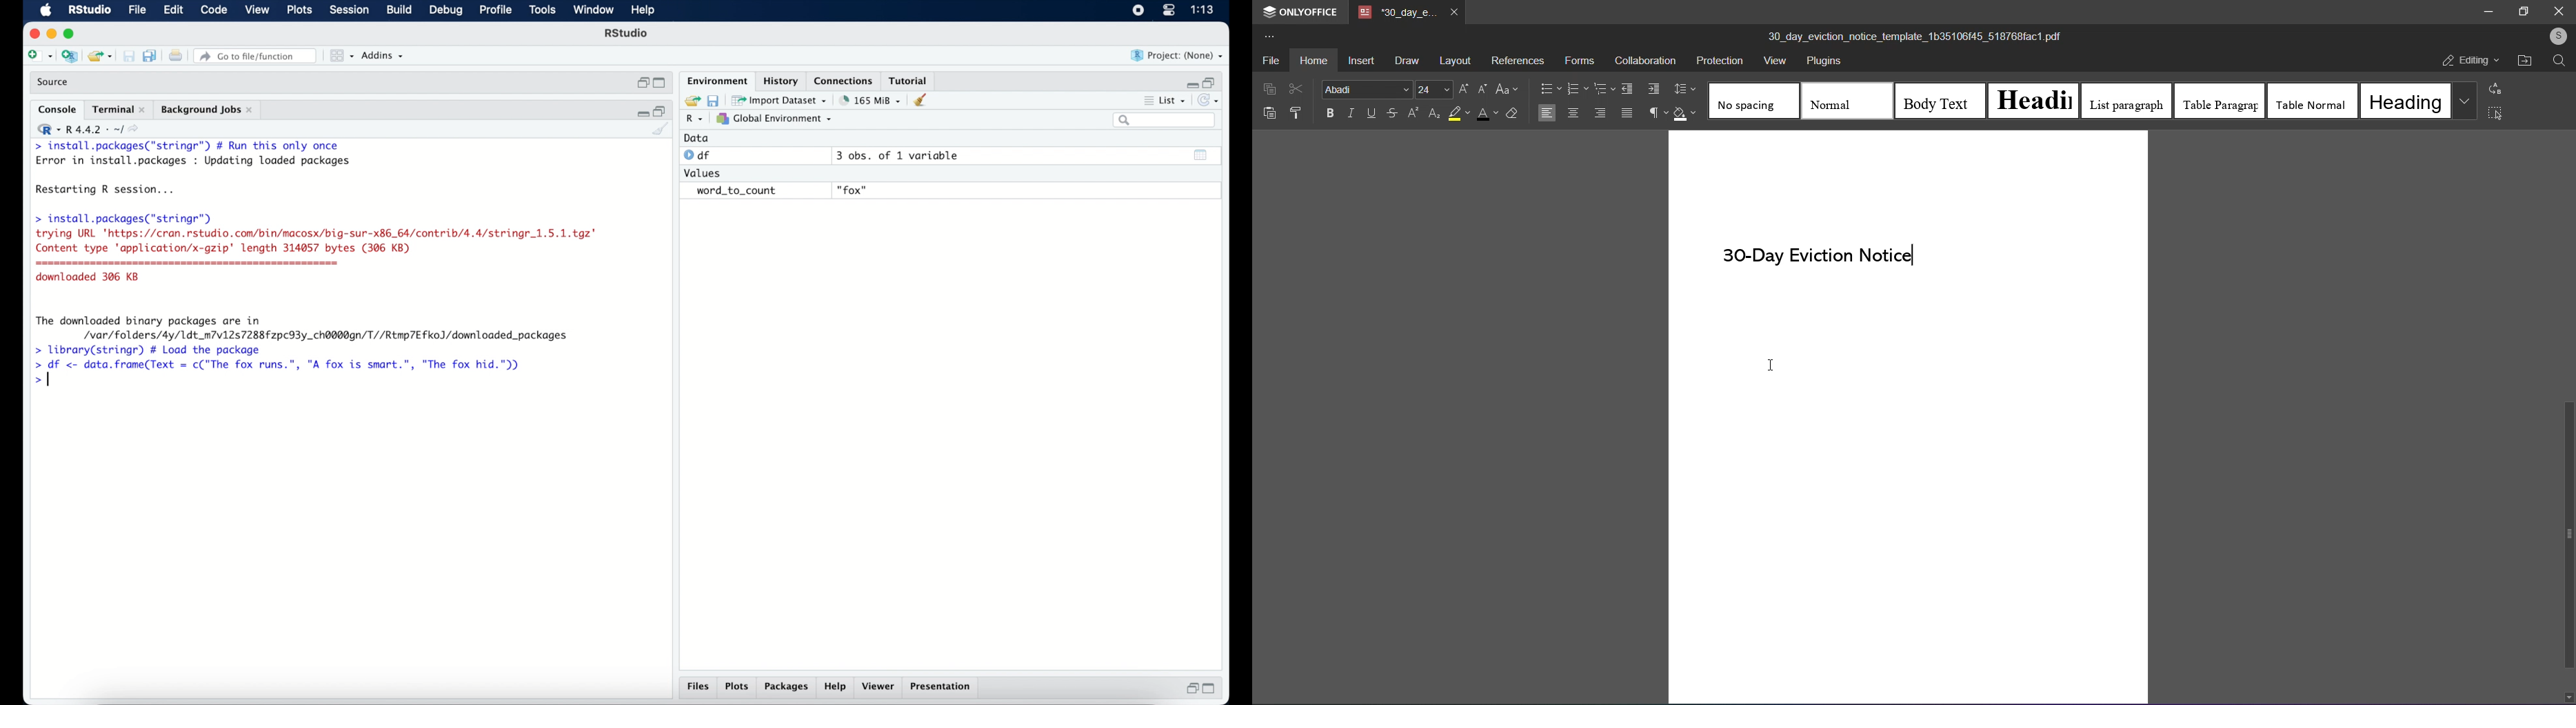 This screenshot has height=728, width=2576. I want to click on clear console, so click(924, 100).